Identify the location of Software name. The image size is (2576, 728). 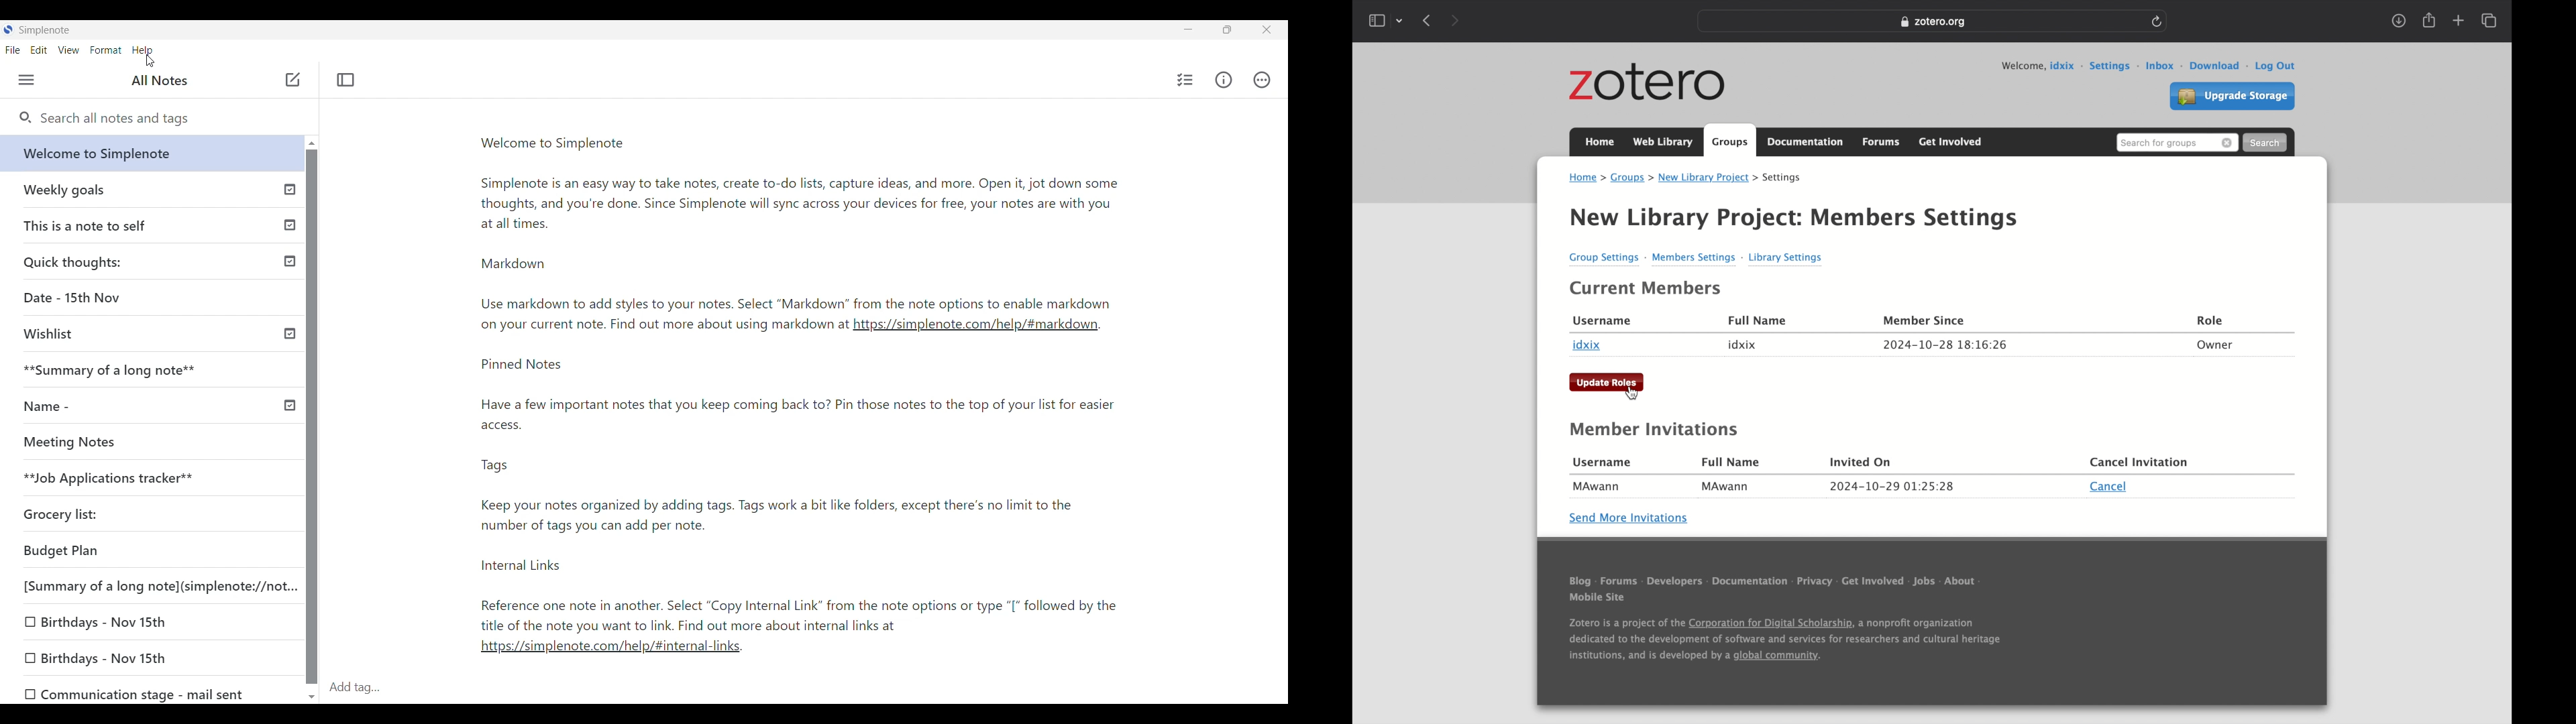
(44, 31).